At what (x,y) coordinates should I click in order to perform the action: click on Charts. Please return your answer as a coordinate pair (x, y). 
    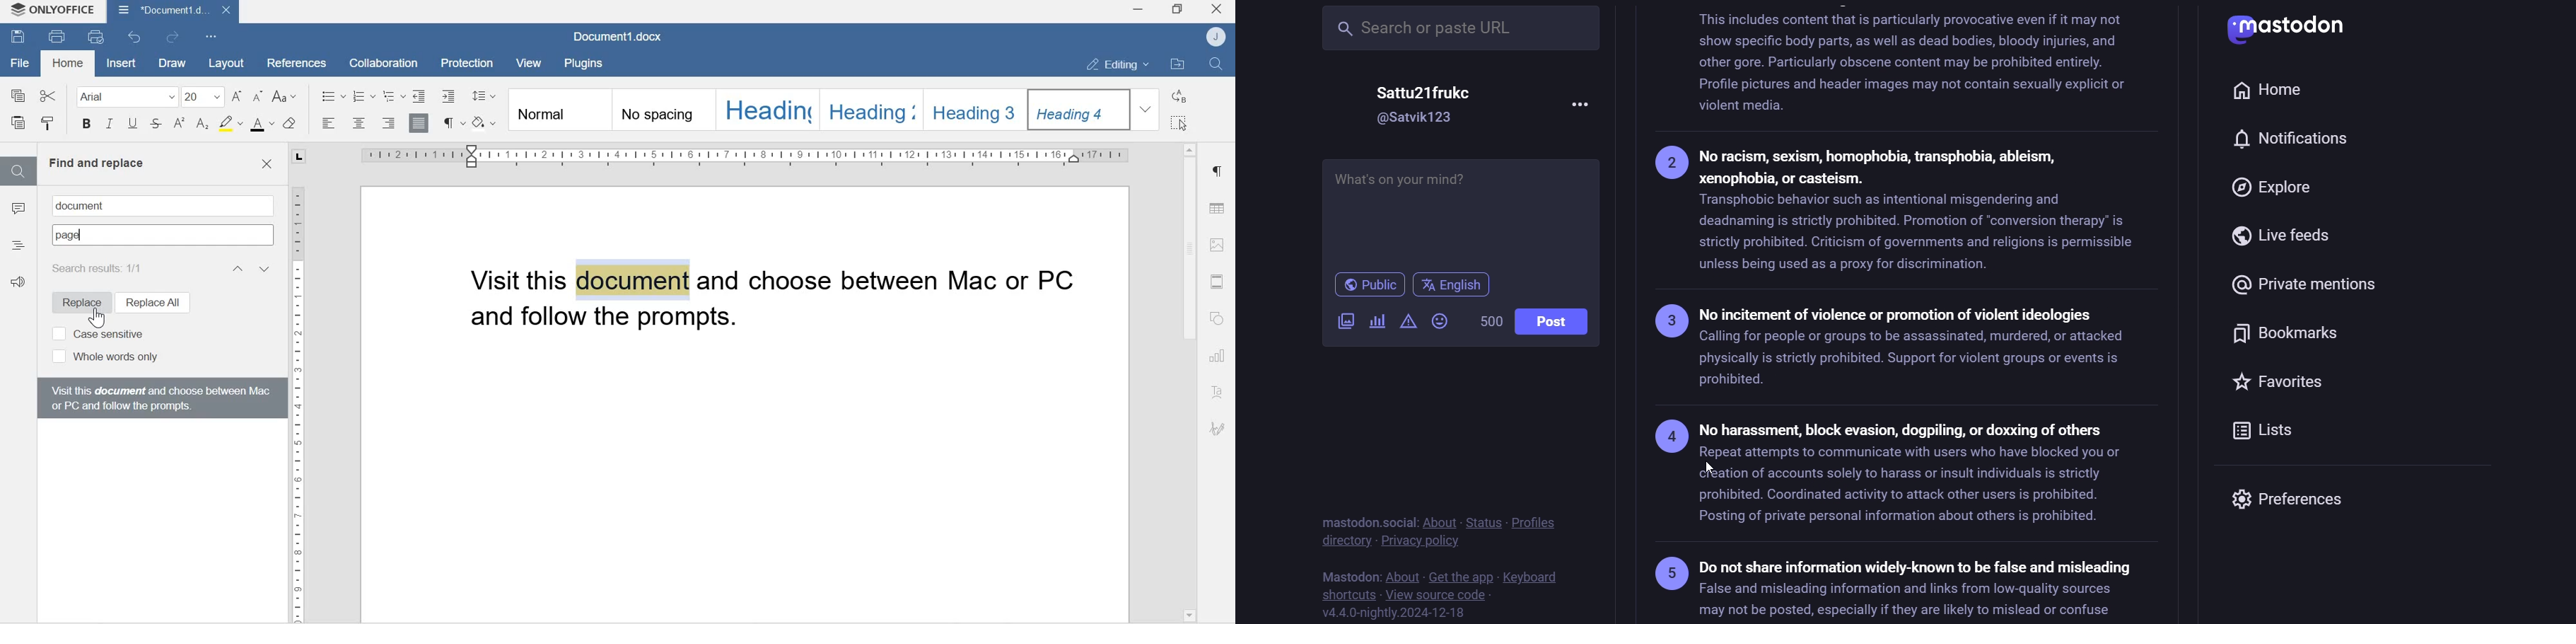
    Looking at the image, I should click on (1219, 357).